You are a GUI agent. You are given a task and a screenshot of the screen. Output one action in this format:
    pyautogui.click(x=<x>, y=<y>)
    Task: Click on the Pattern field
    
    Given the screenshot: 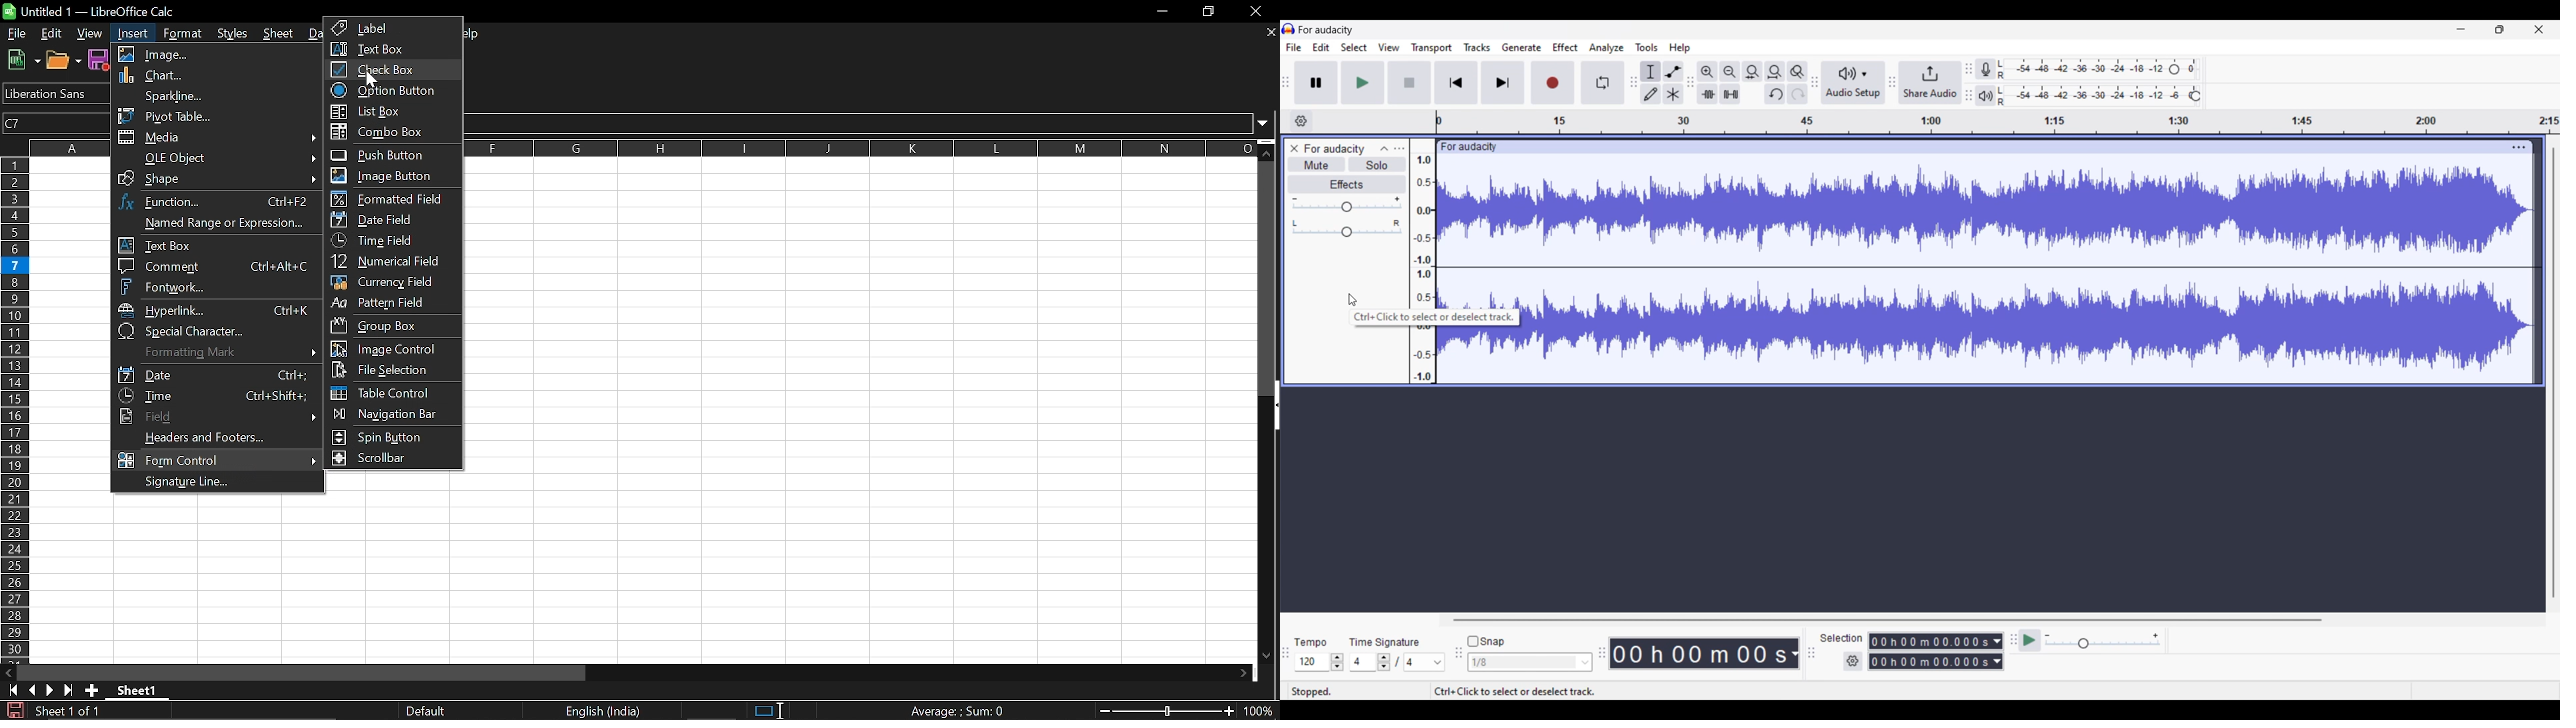 What is the action you would take?
    pyautogui.click(x=393, y=304)
    